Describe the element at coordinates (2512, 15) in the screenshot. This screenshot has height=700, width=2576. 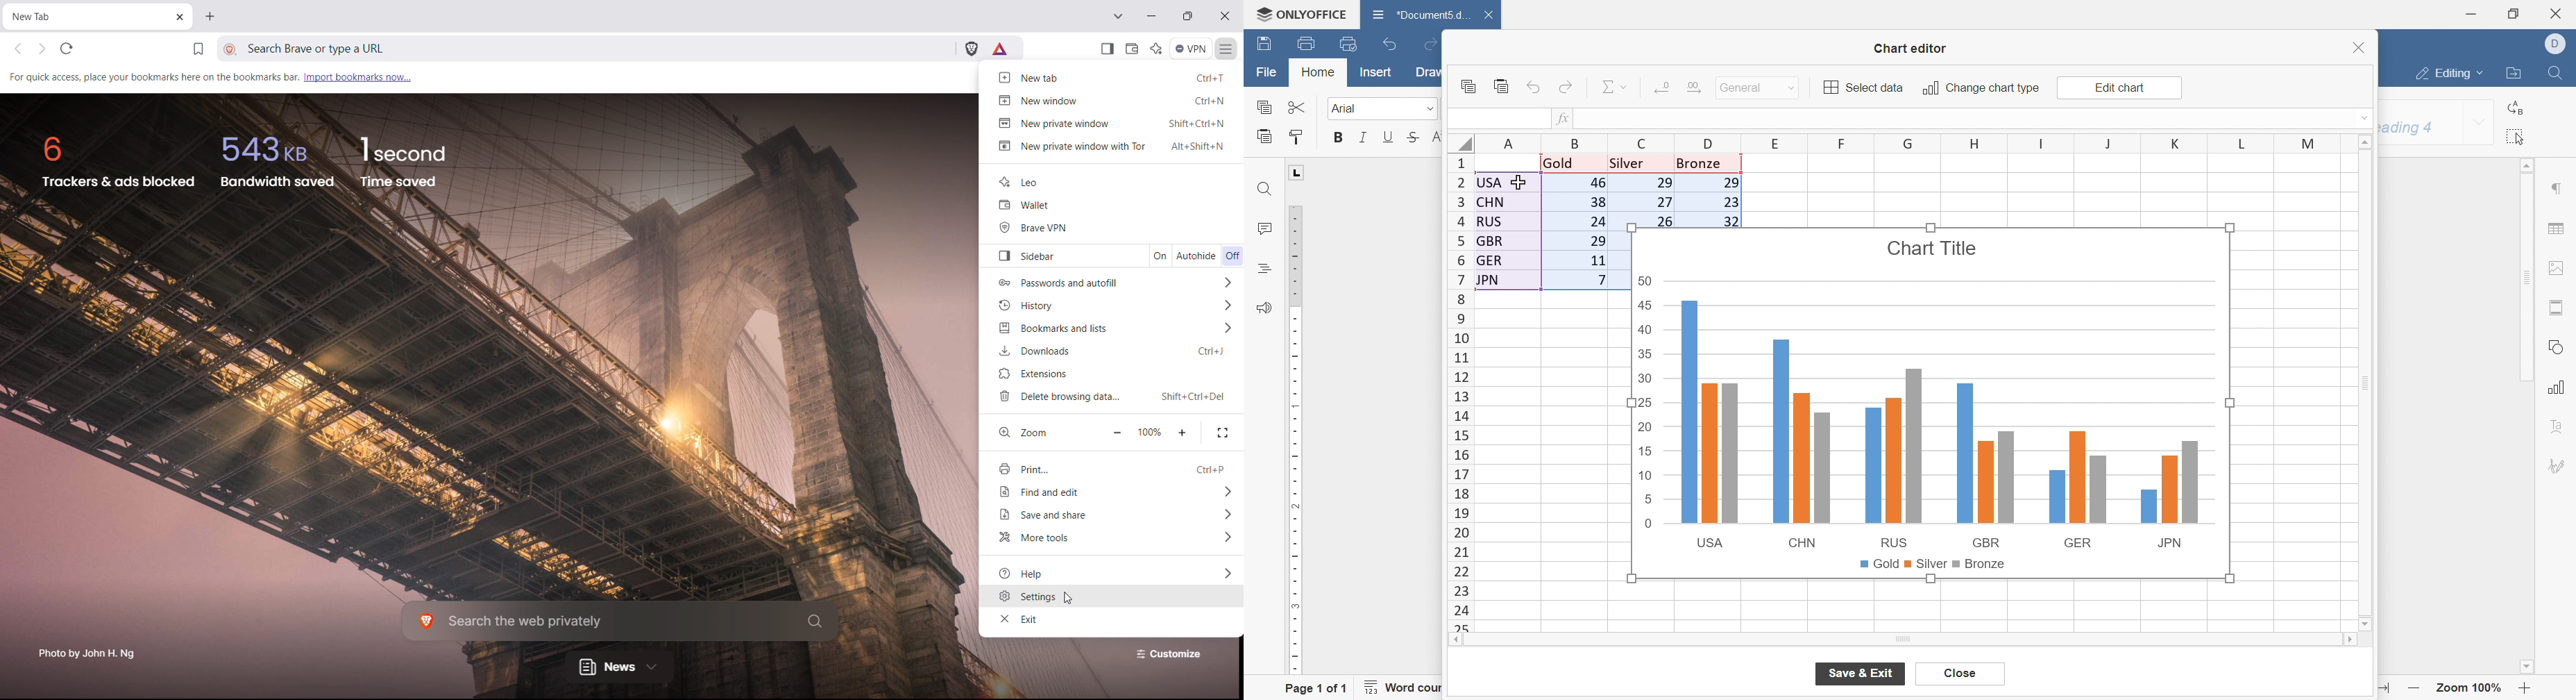
I see `restore down` at that location.